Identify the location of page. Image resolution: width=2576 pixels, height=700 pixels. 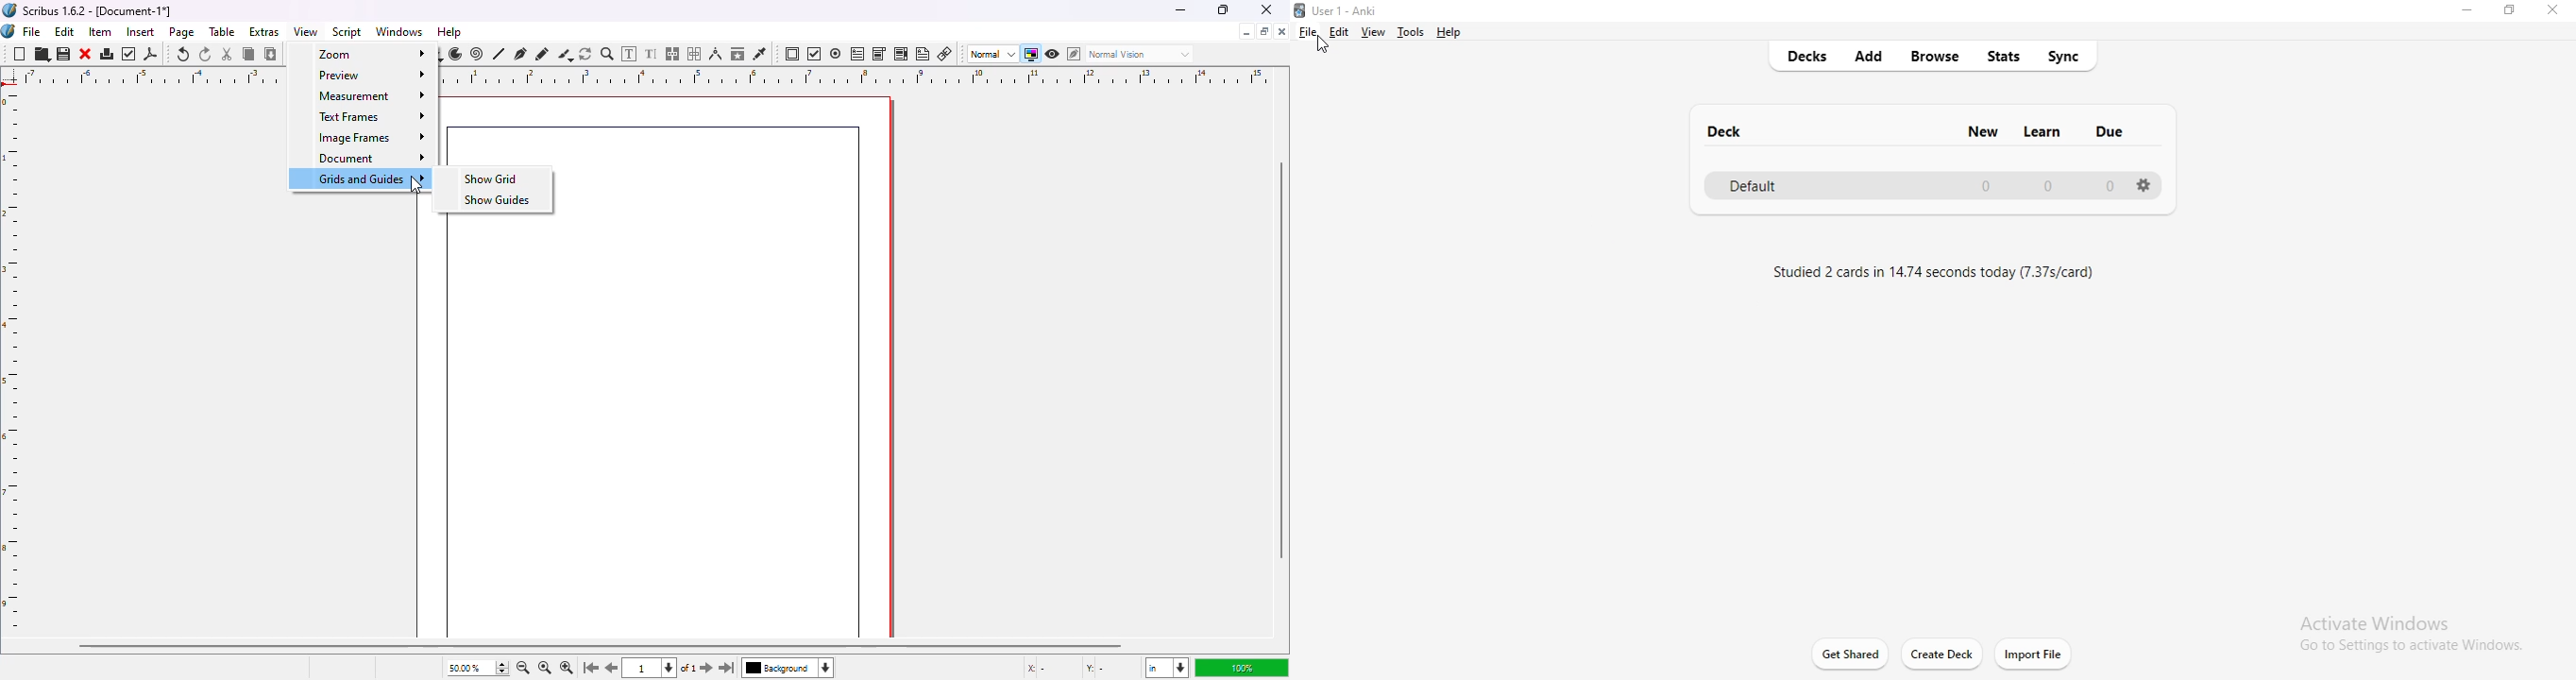
(183, 32).